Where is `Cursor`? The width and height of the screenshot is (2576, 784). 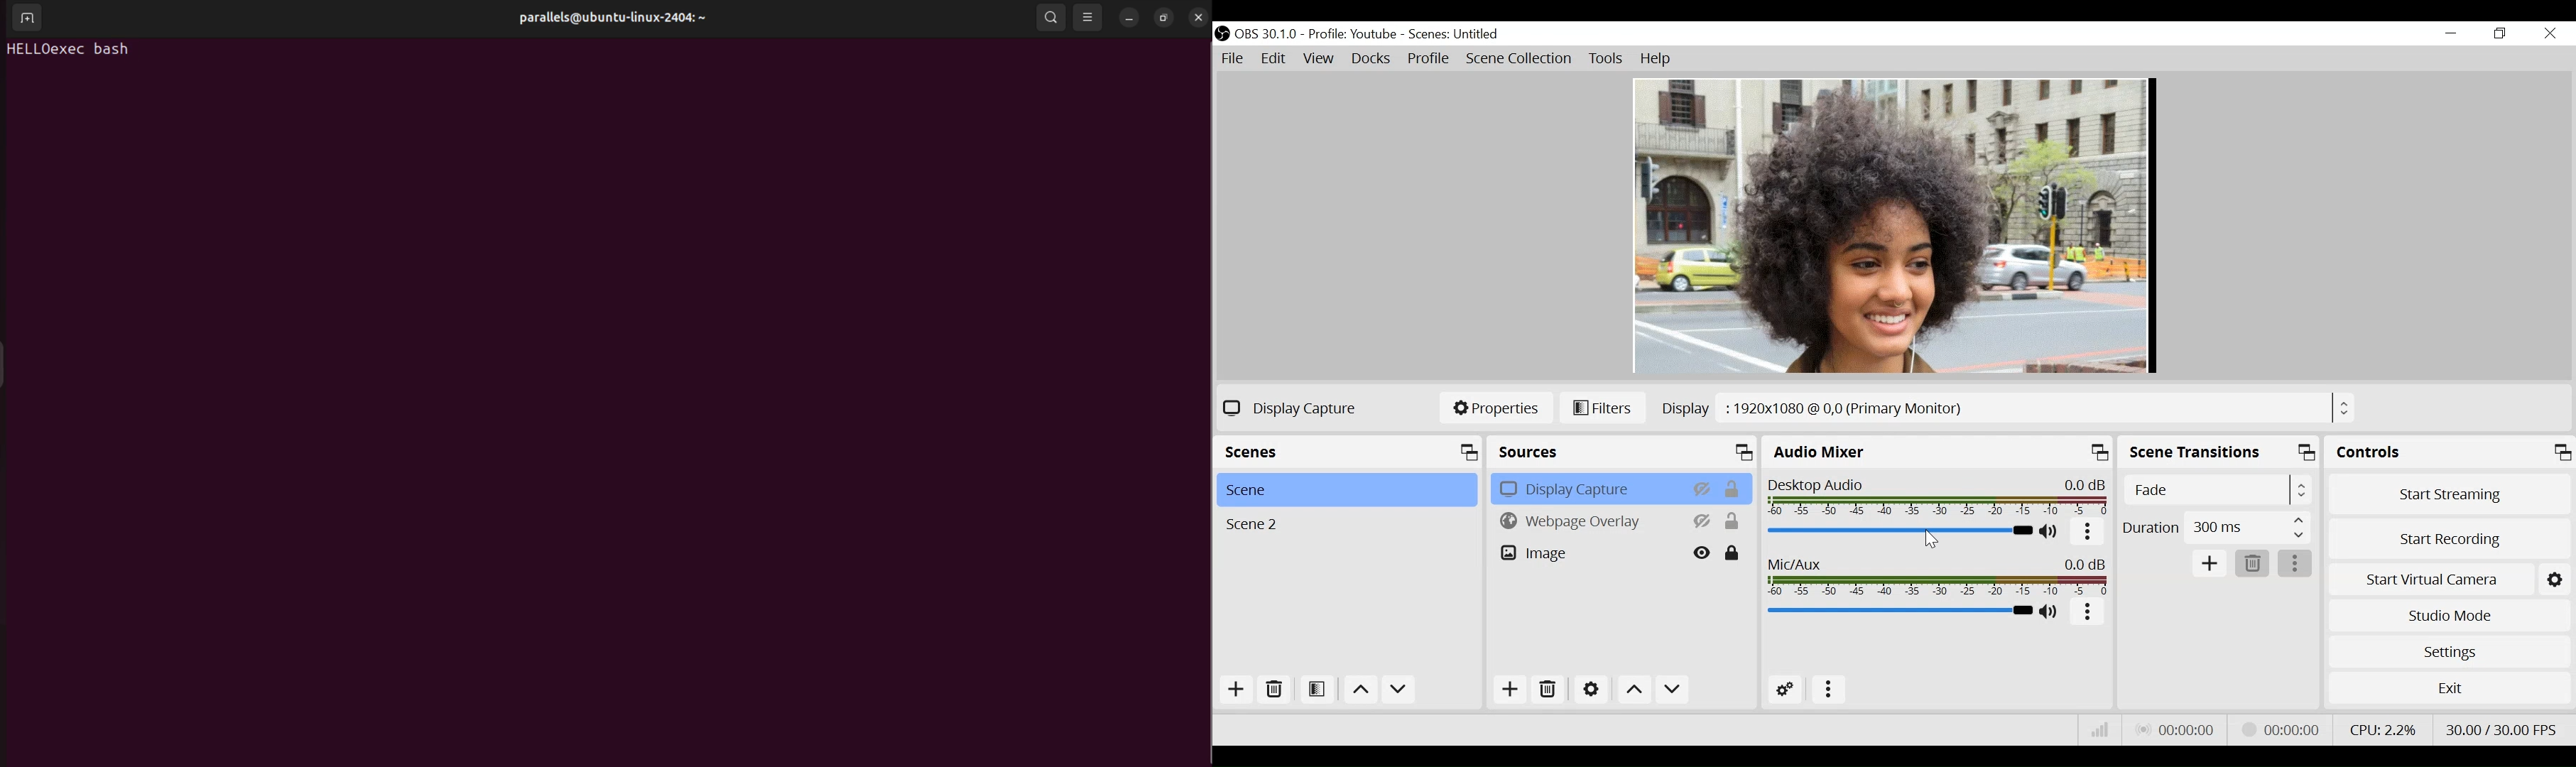 Cursor is located at coordinates (1930, 540).